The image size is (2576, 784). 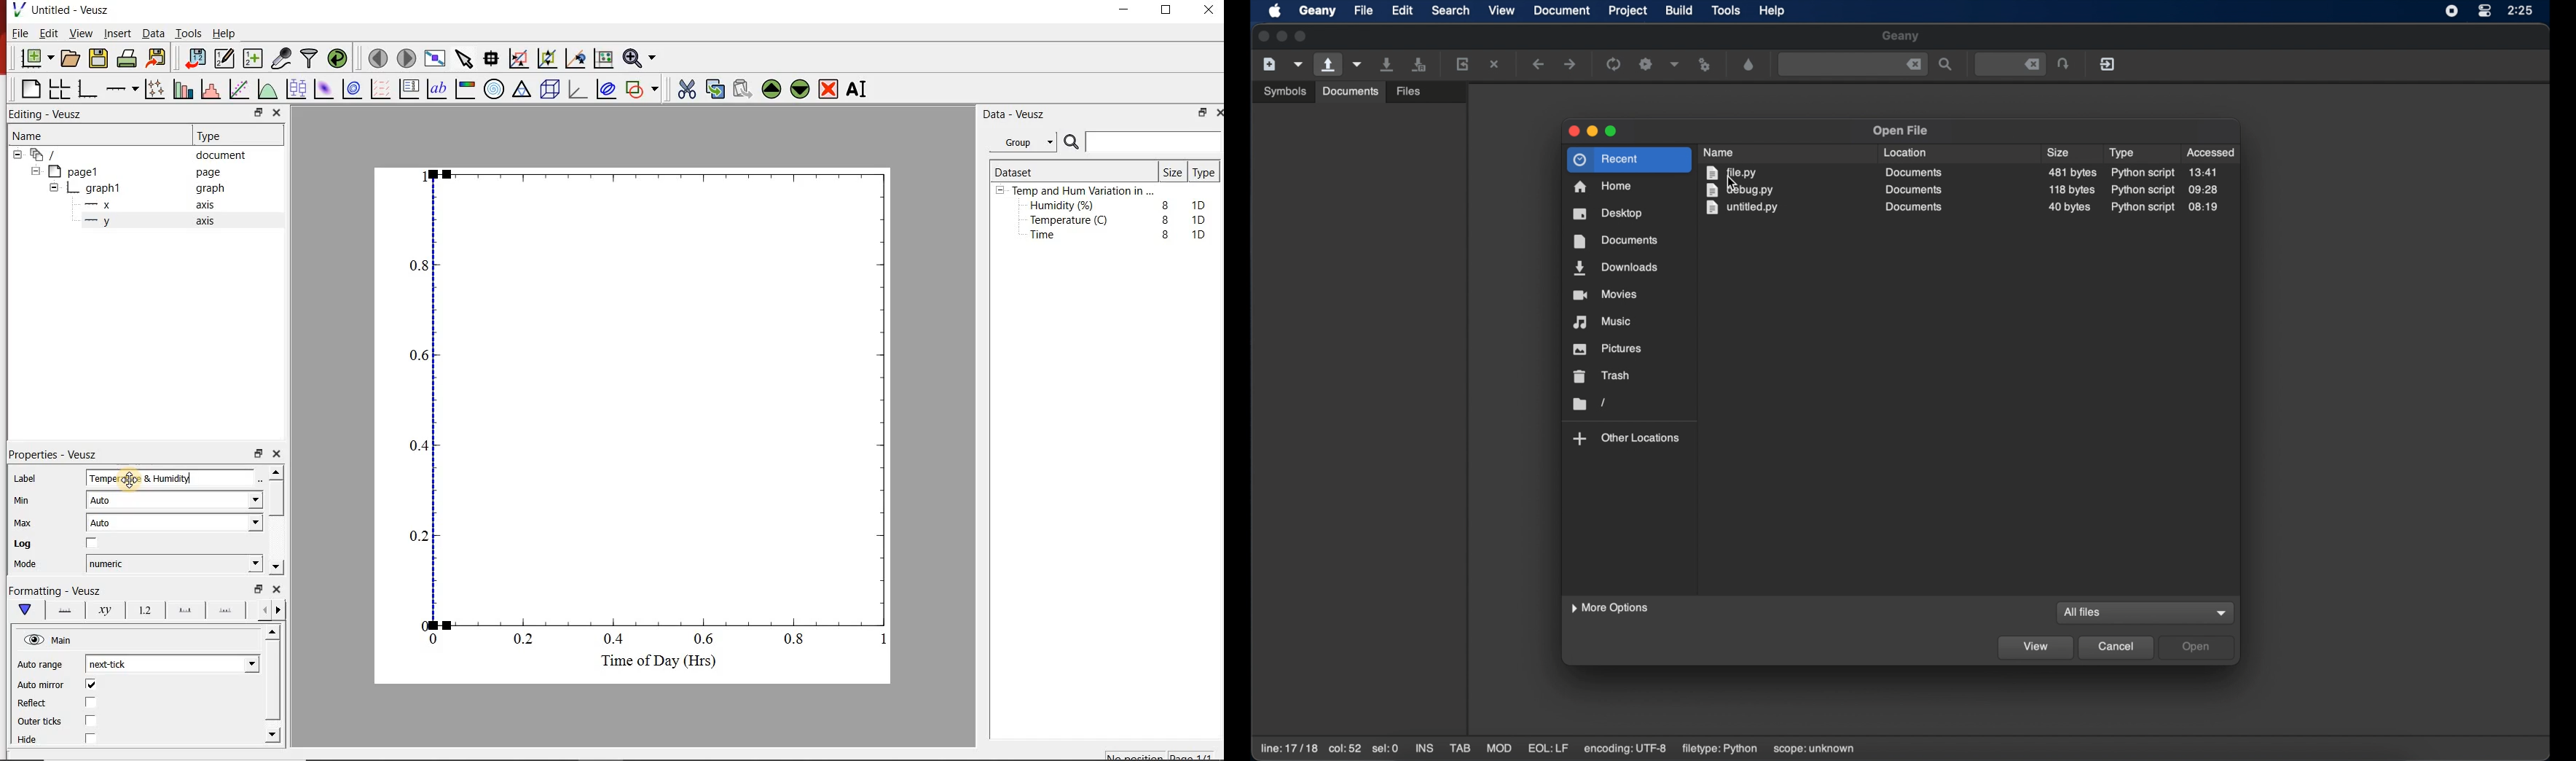 I want to click on close, so click(x=278, y=112).